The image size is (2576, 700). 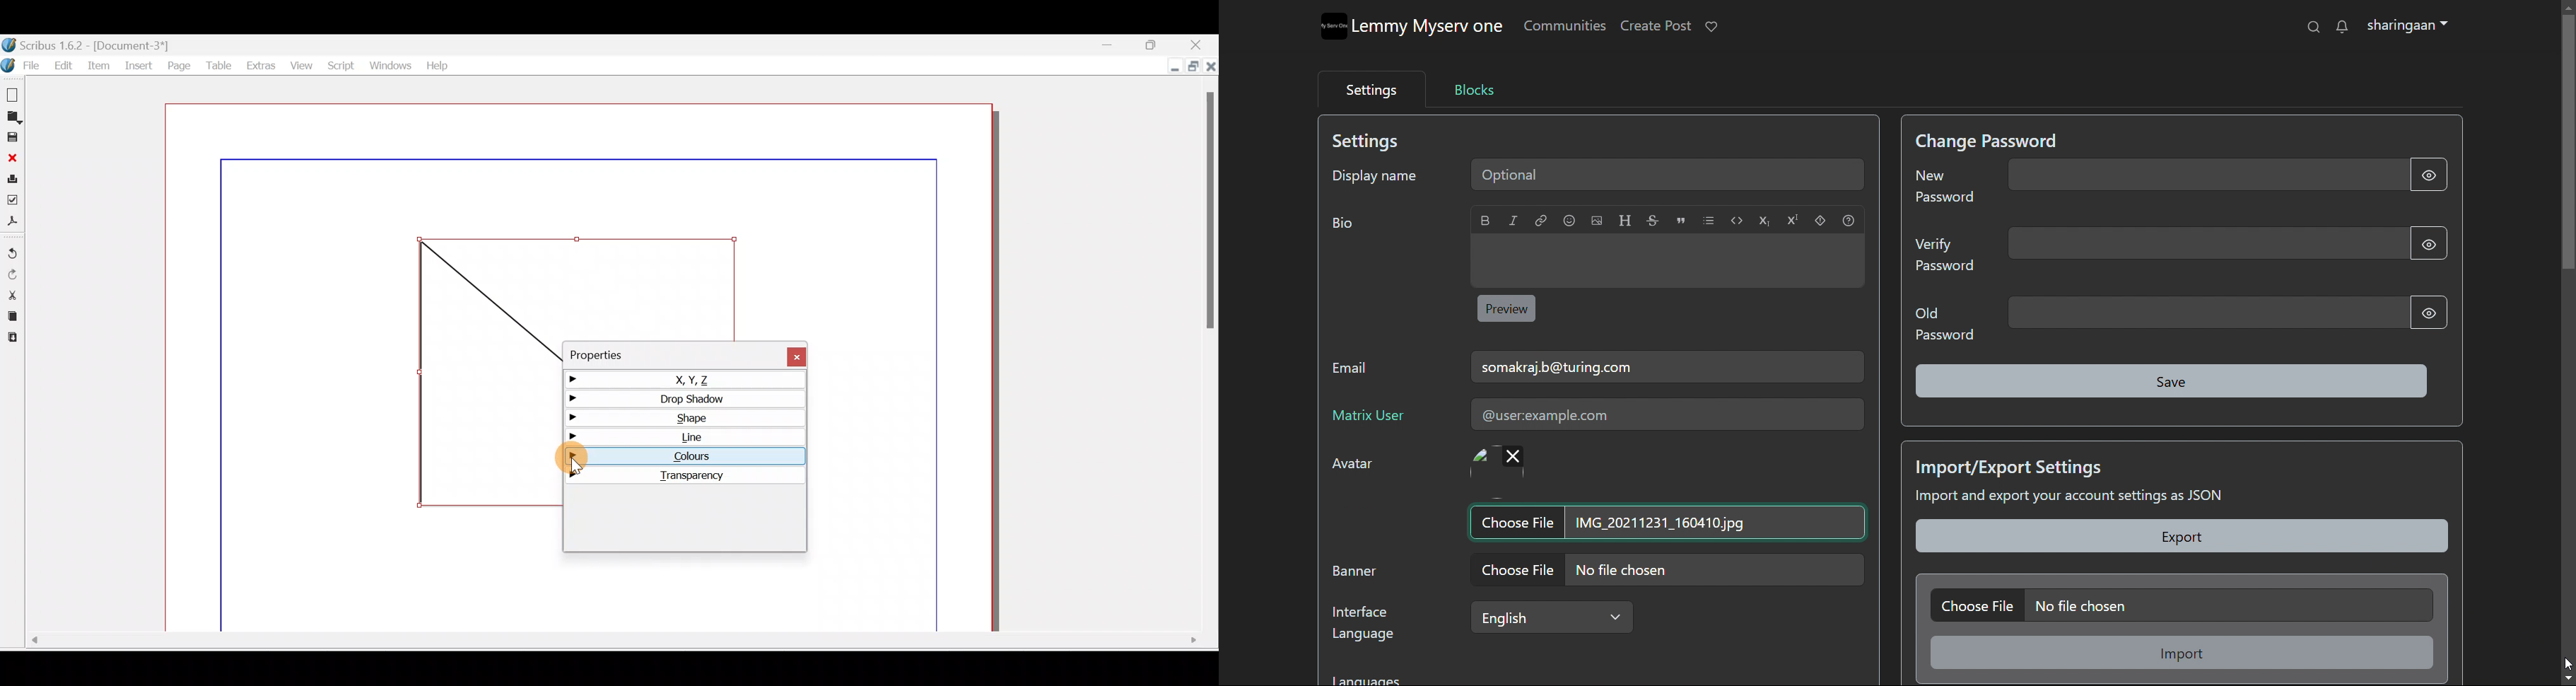 I want to click on Save as PDF, so click(x=14, y=220).